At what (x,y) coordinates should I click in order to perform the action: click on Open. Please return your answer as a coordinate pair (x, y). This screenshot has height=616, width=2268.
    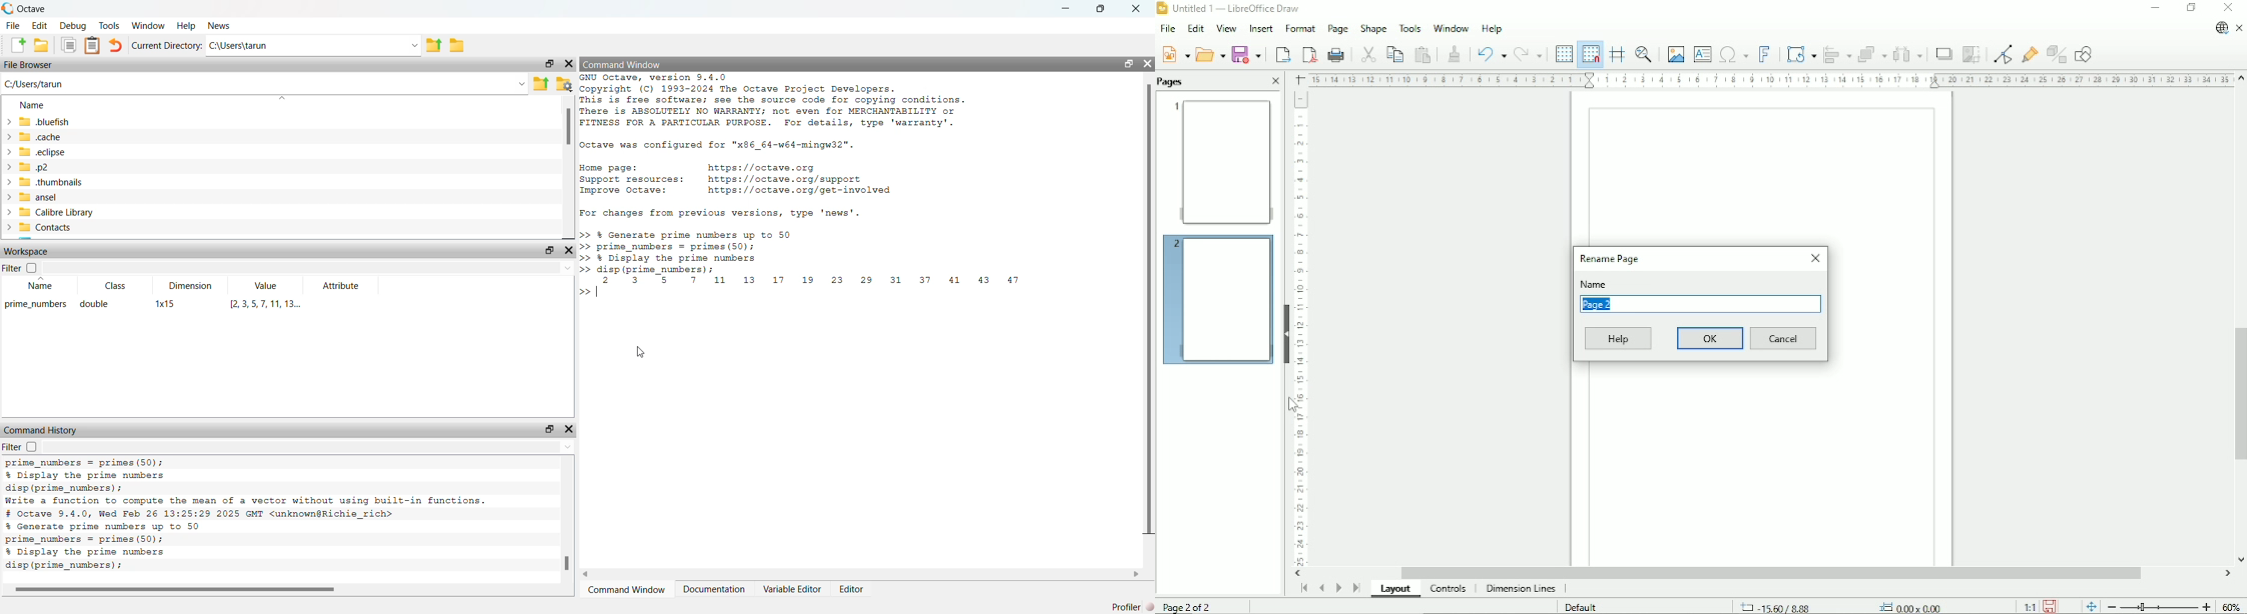
    Looking at the image, I should click on (1210, 53).